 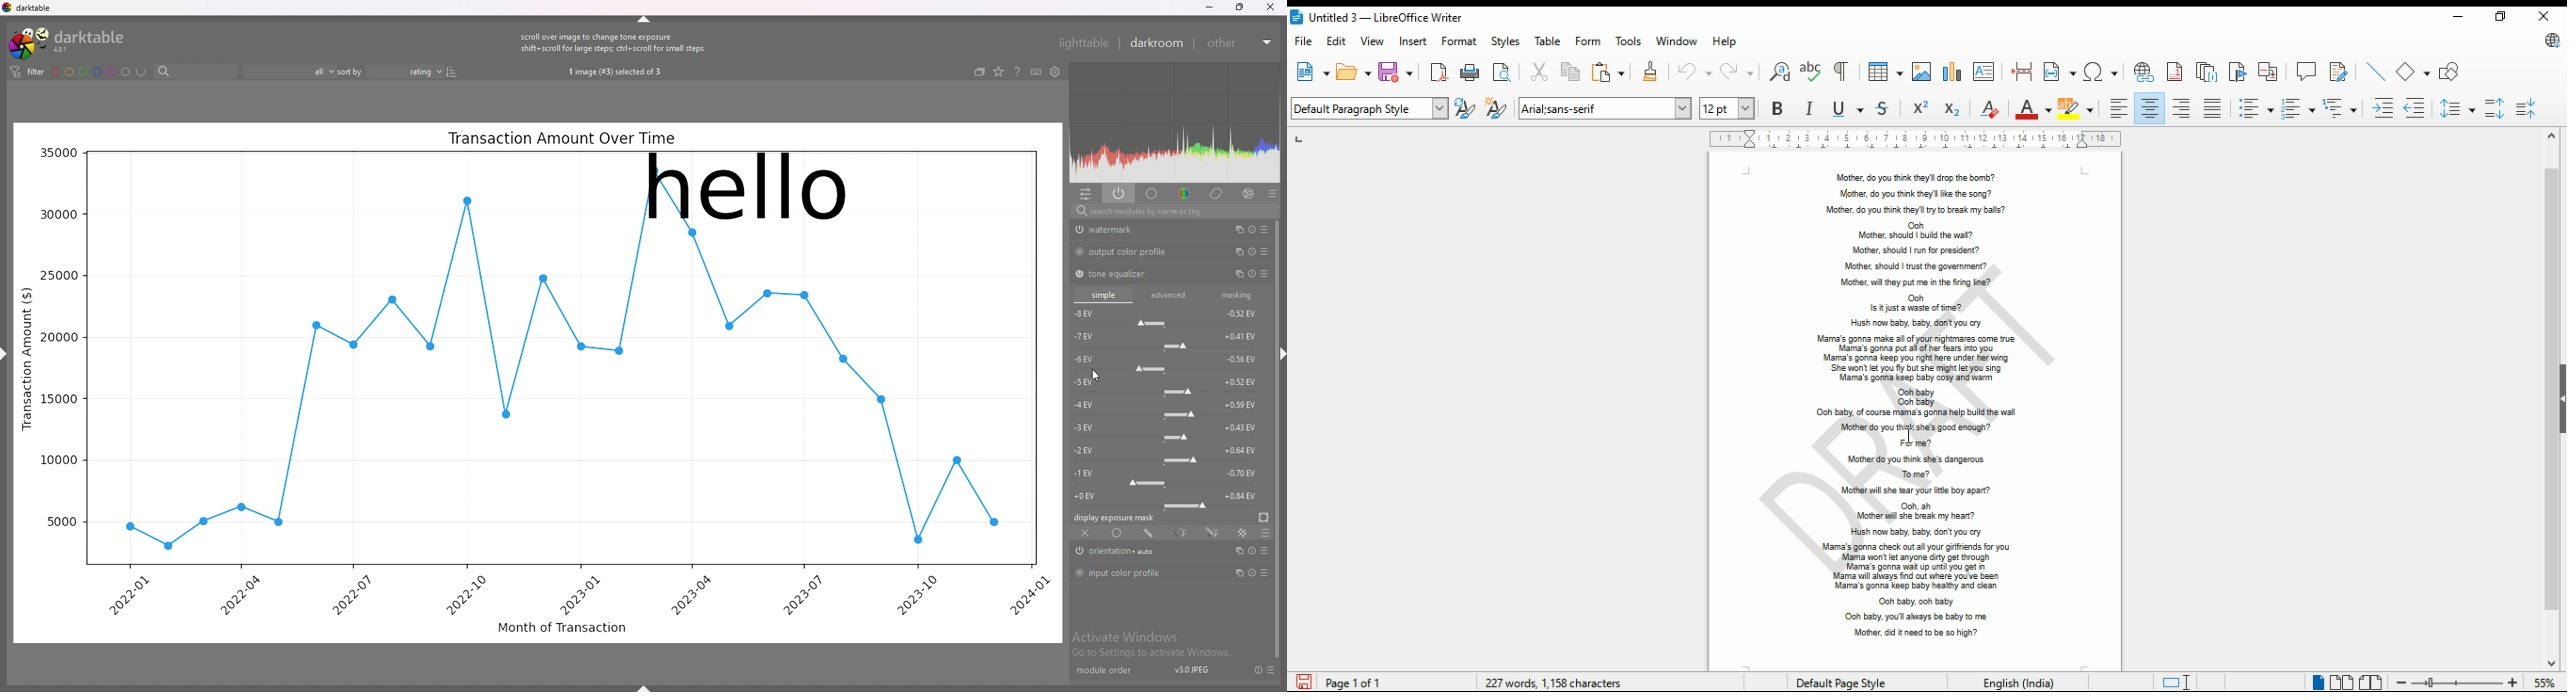 I want to click on -0 EV force, so click(x=1169, y=499).